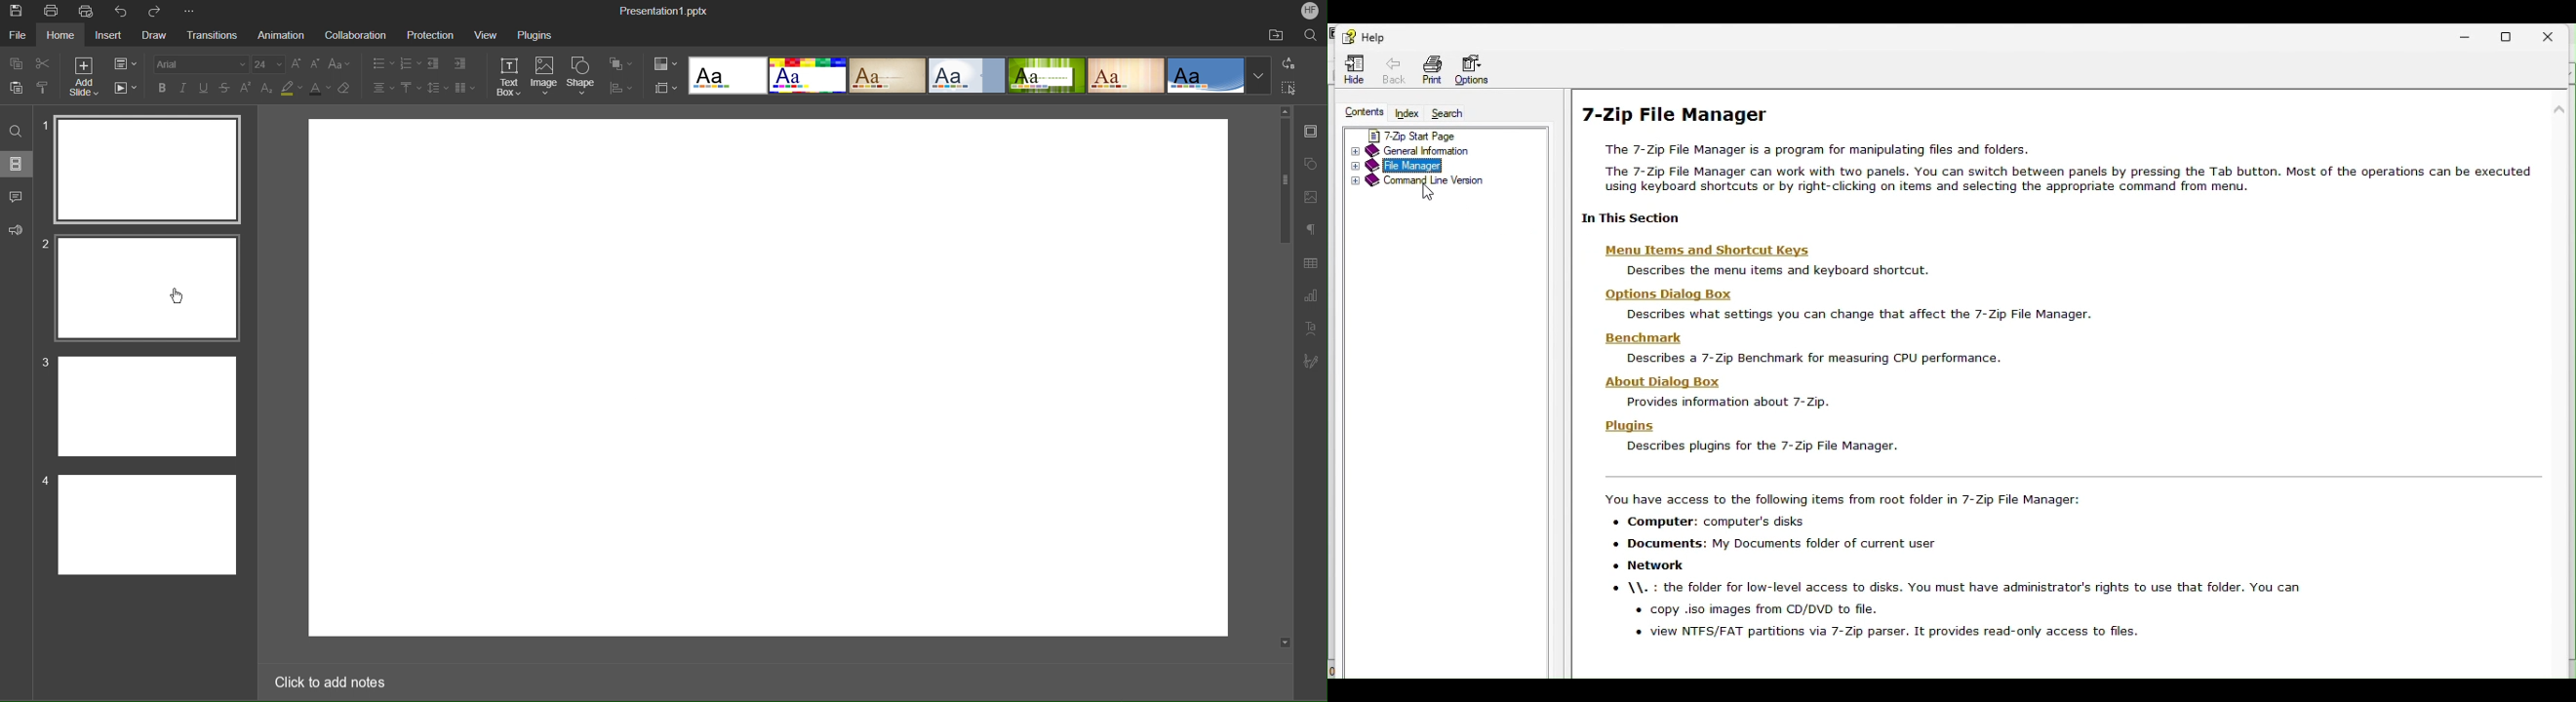 The height and width of the screenshot is (728, 2576). Describe the element at coordinates (314, 64) in the screenshot. I see `decrease font size` at that location.